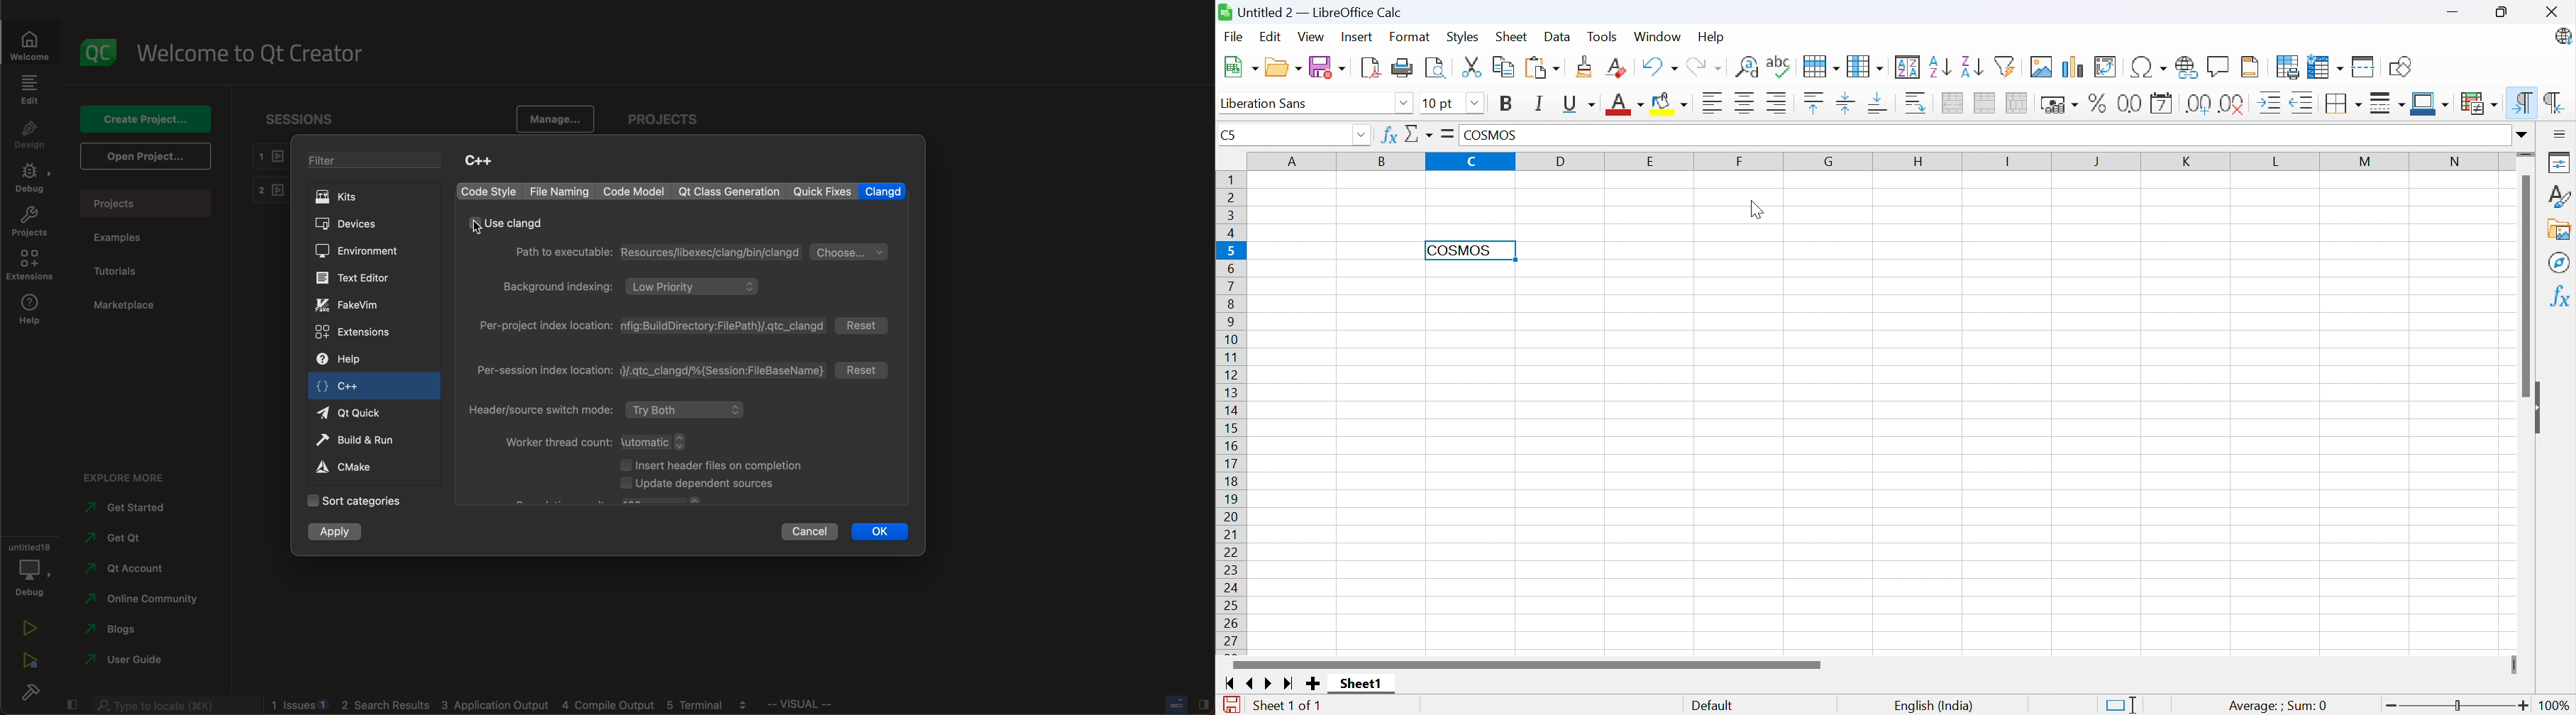  What do you see at coordinates (1659, 67) in the screenshot?
I see `Undo` at bounding box center [1659, 67].